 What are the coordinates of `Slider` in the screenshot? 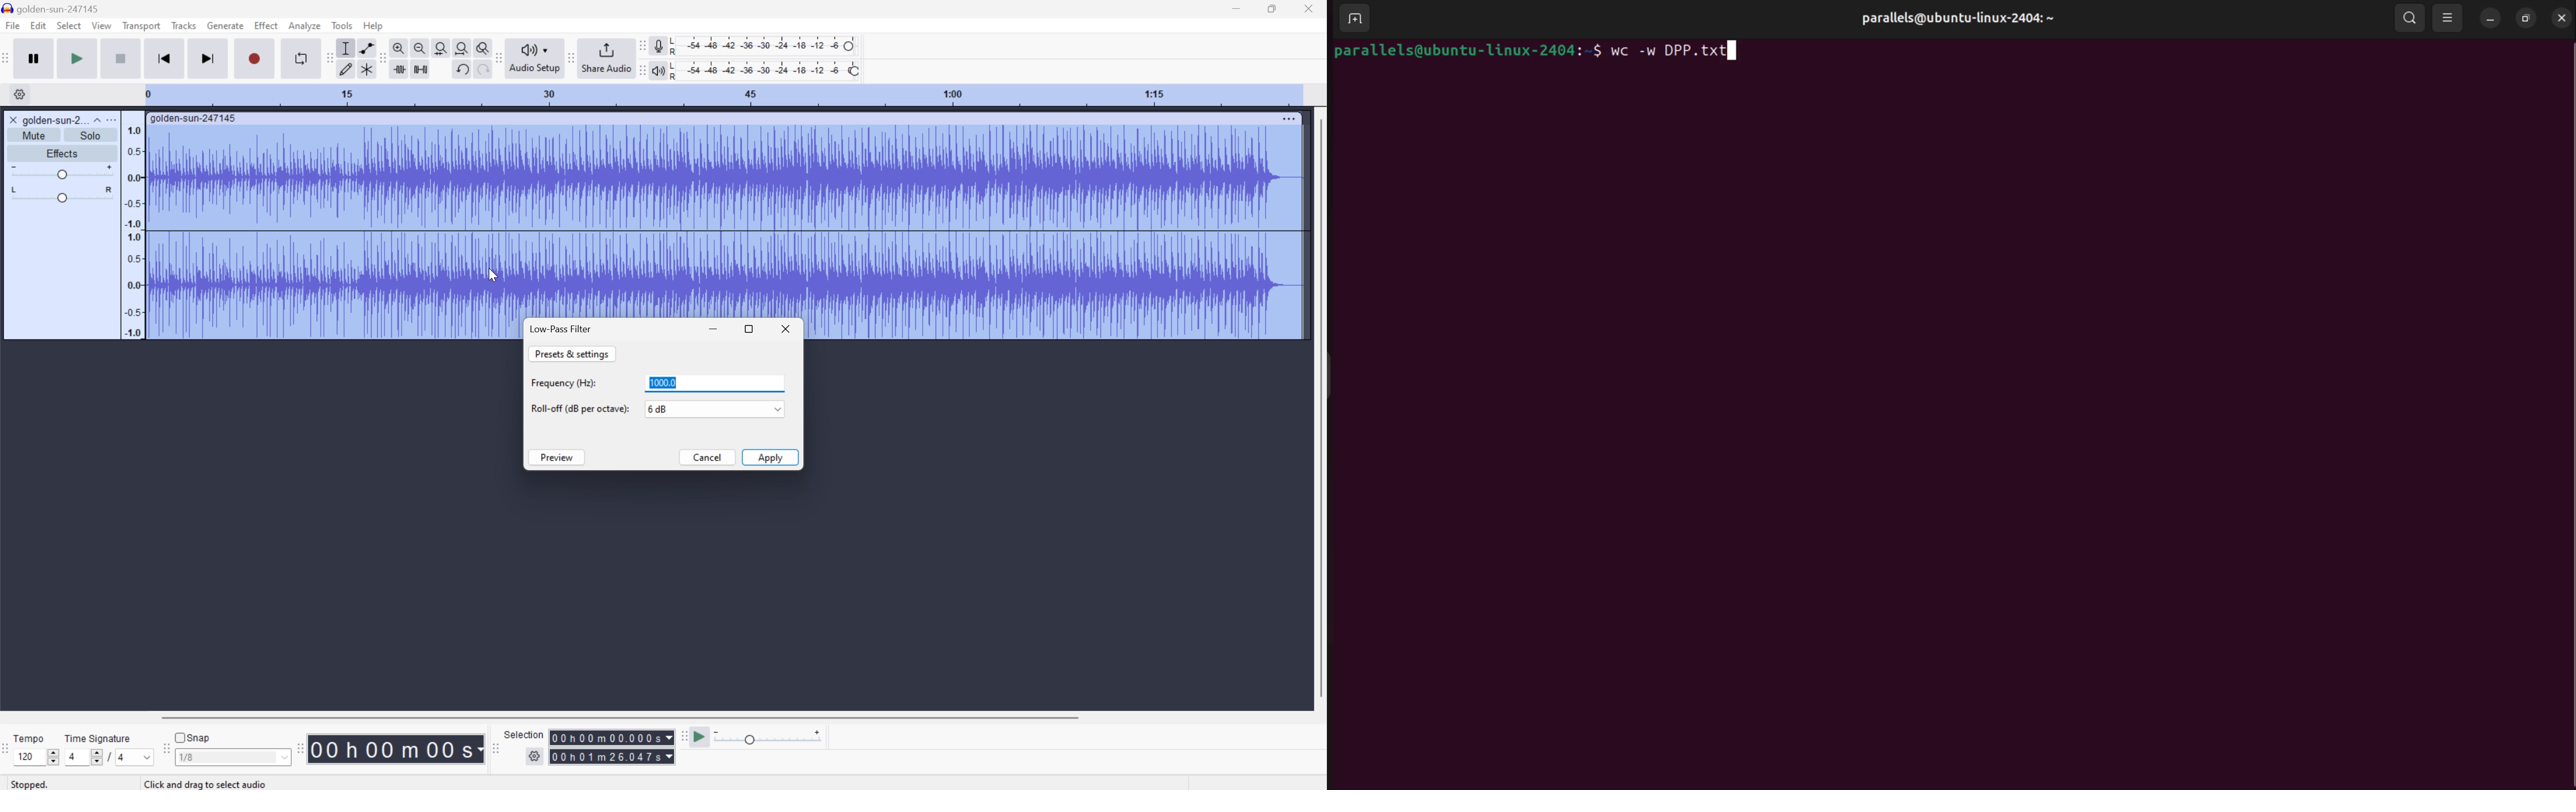 It's located at (62, 171).